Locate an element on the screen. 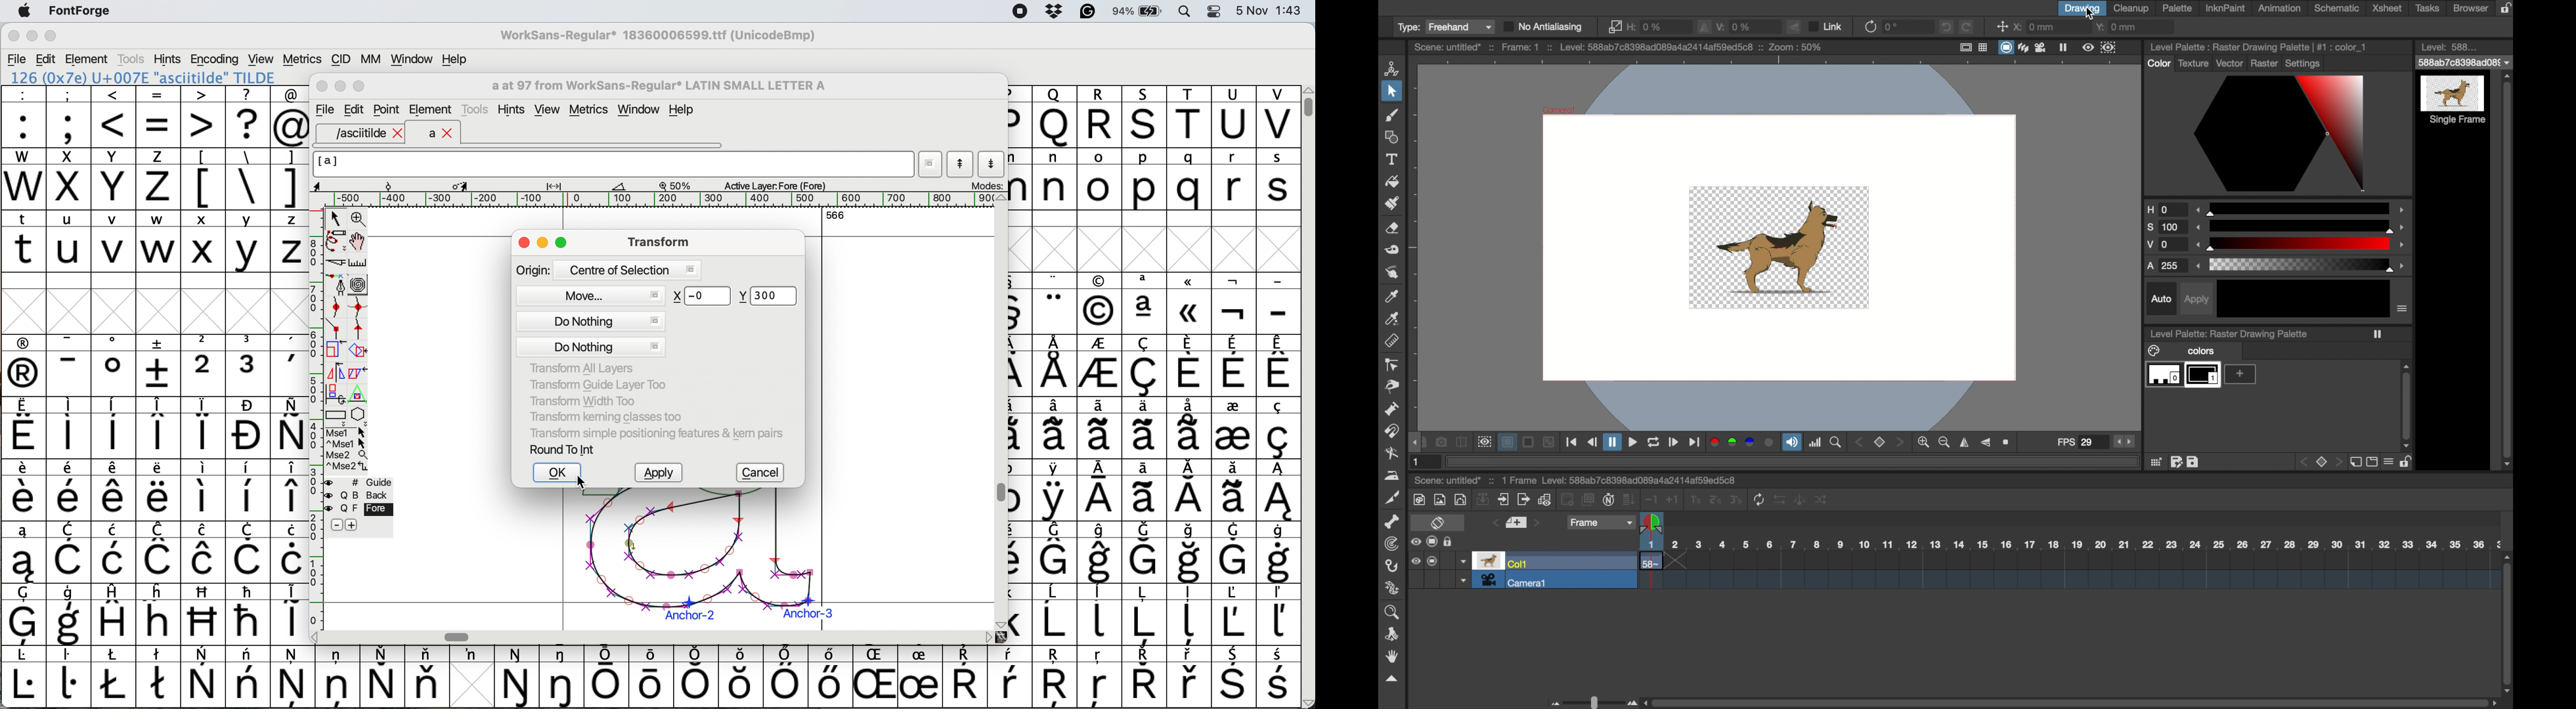 The height and width of the screenshot is (728, 2576). tasks is located at coordinates (2428, 9).